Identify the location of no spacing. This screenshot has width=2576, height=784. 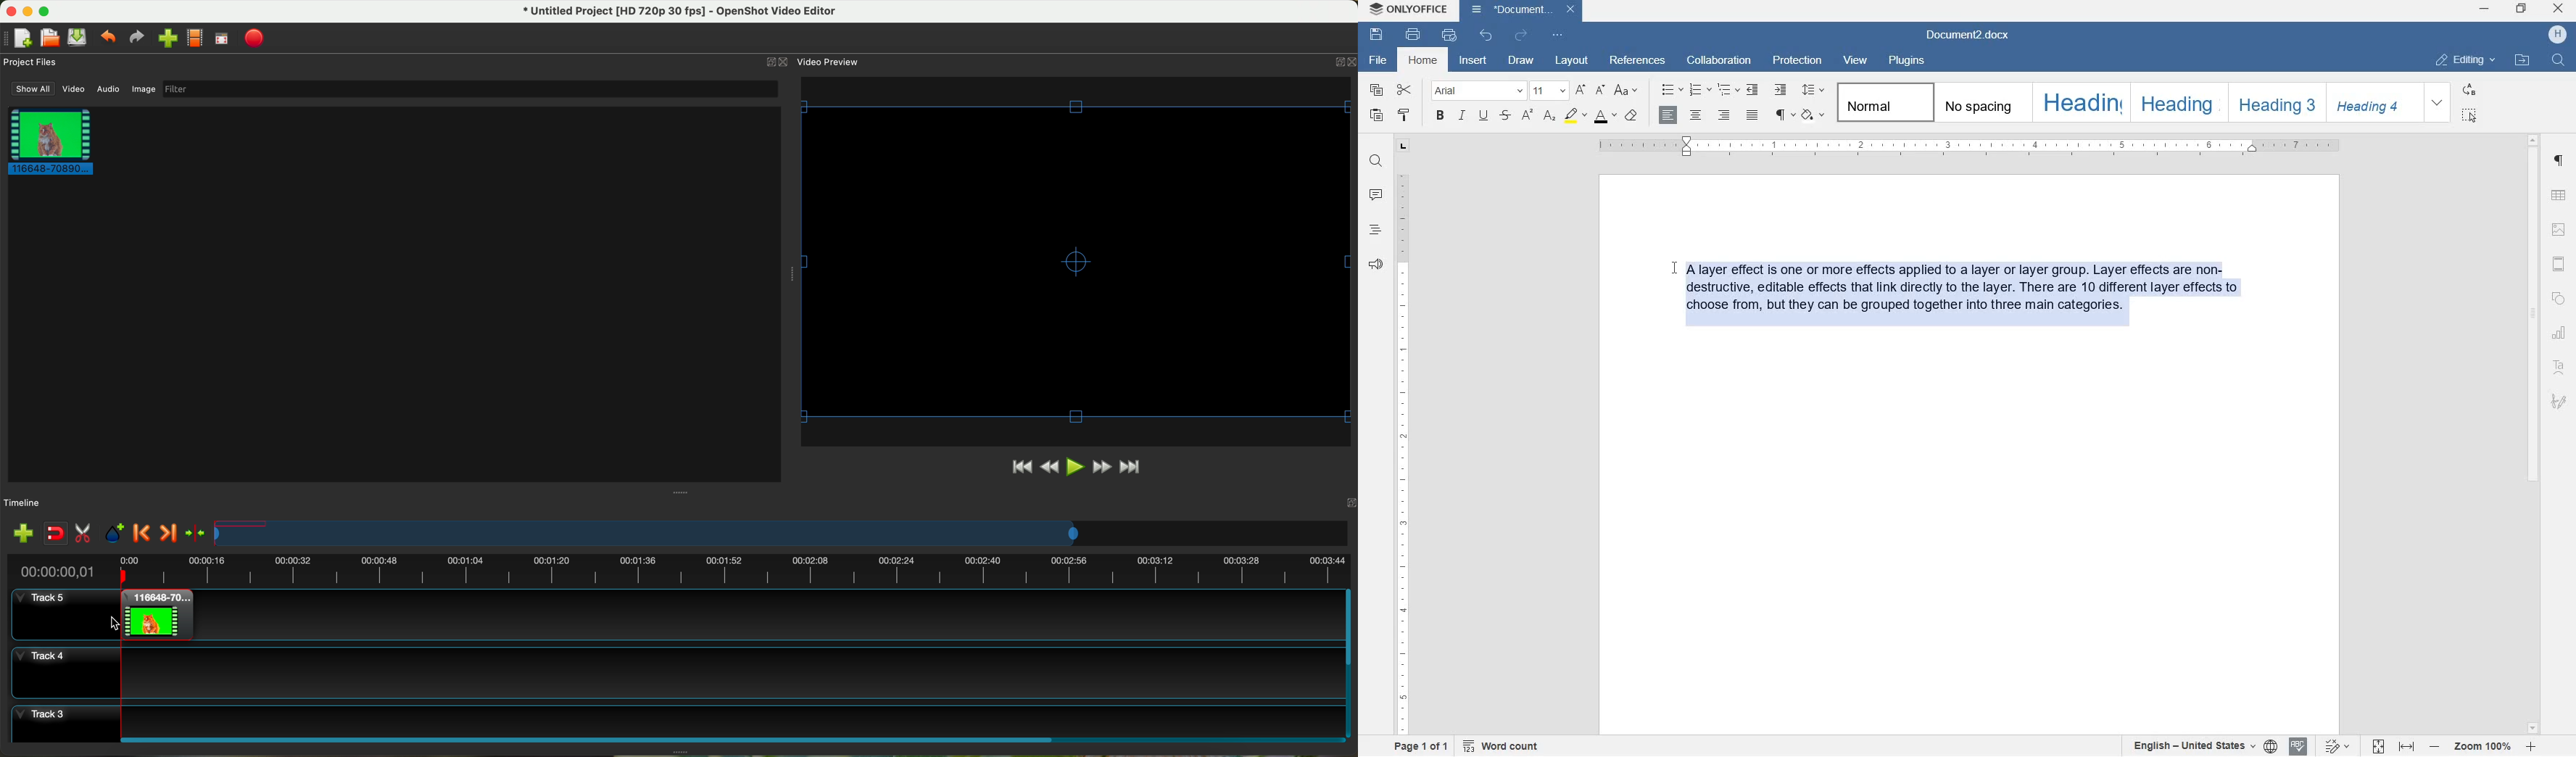
(1981, 103).